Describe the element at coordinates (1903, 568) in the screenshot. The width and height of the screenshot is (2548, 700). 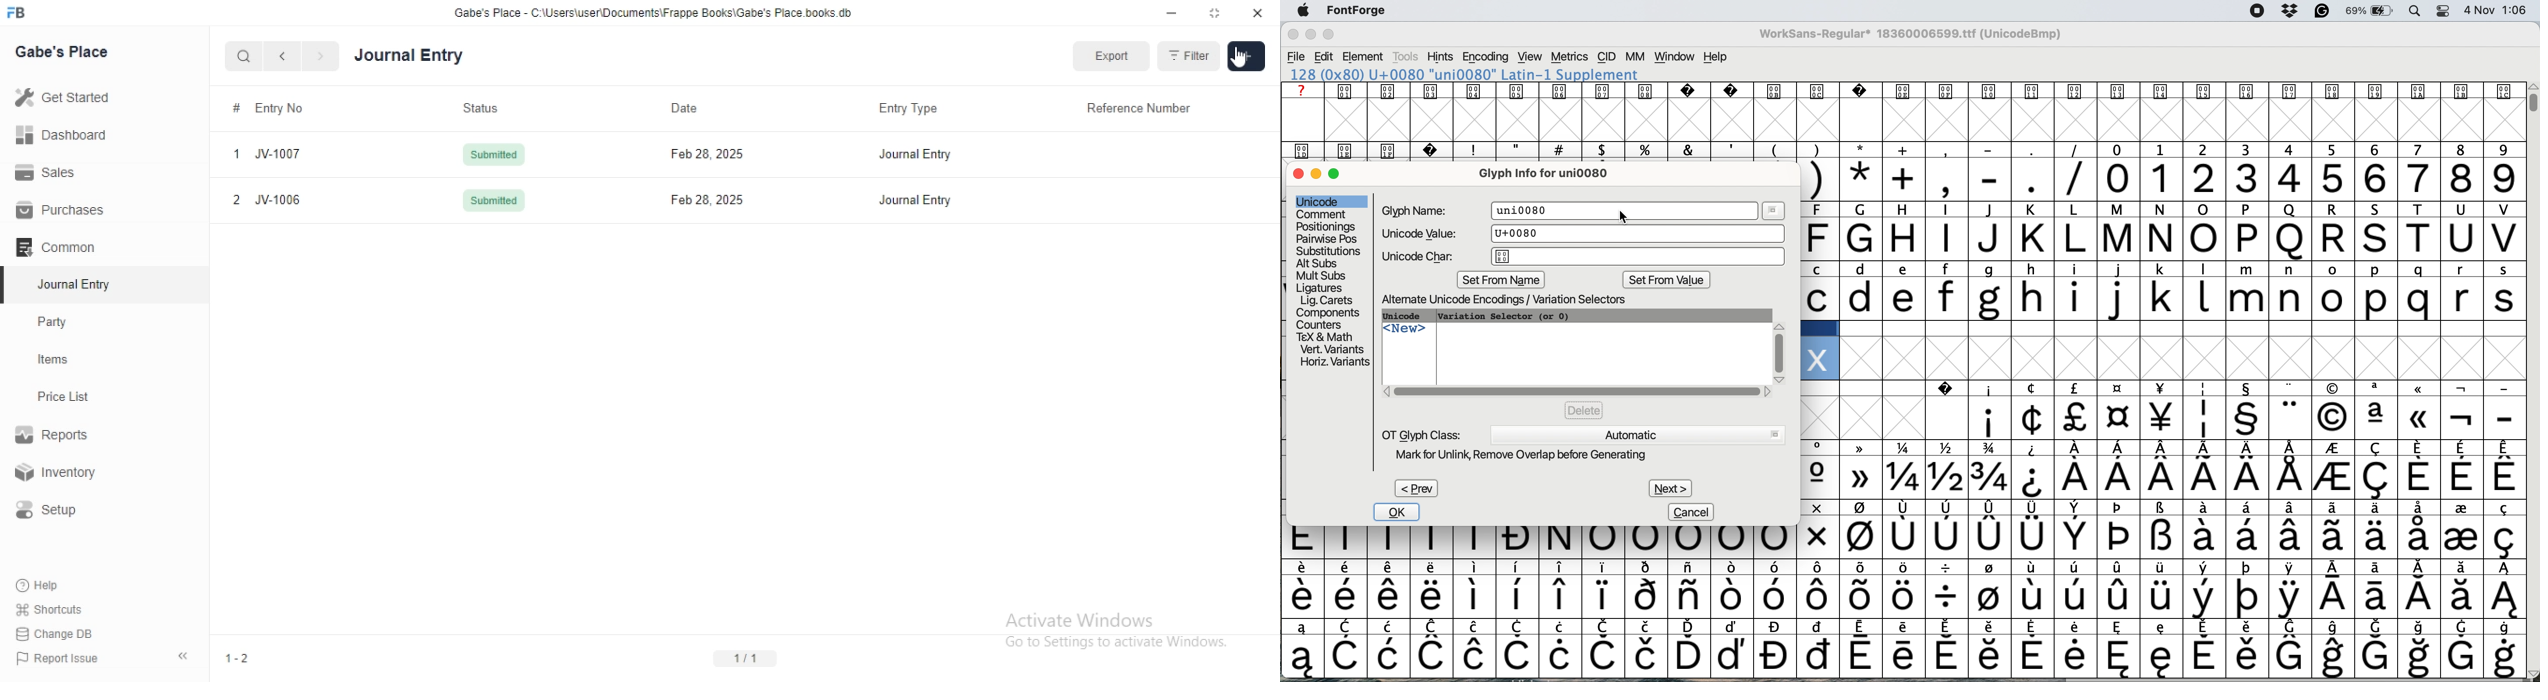
I see `special characters` at that location.